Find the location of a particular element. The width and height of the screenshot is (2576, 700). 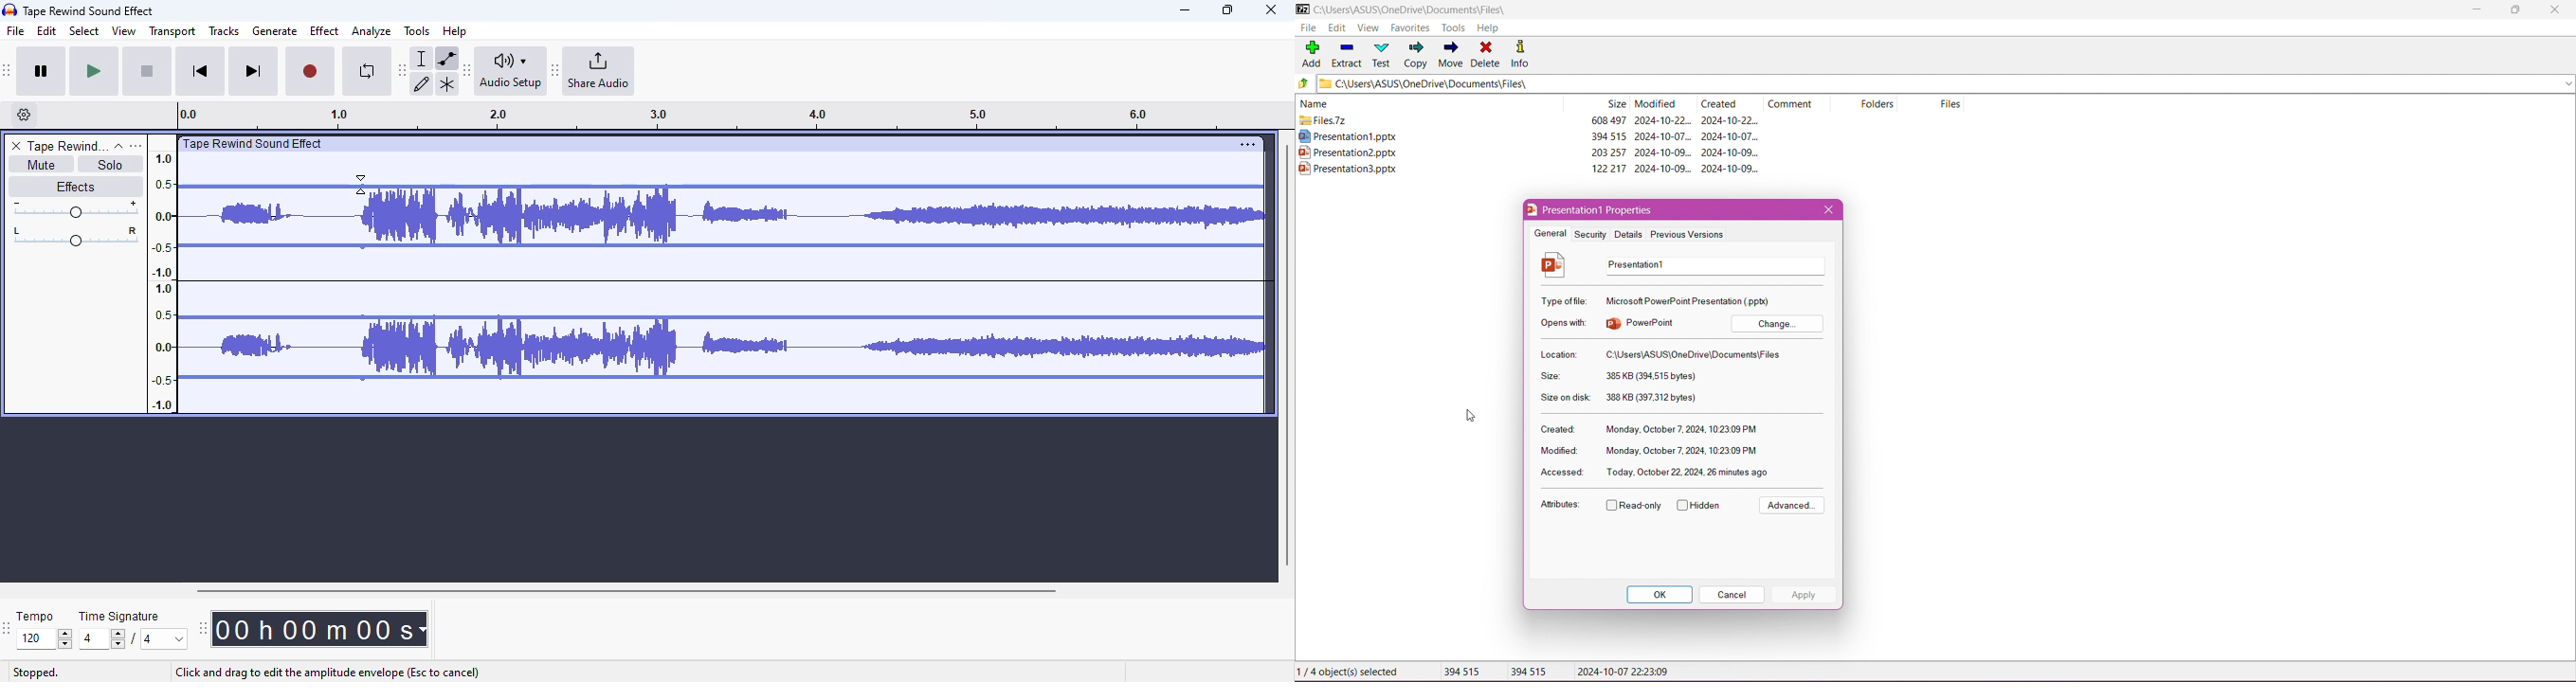

powerpoint is located at coordinates (1638, 324).